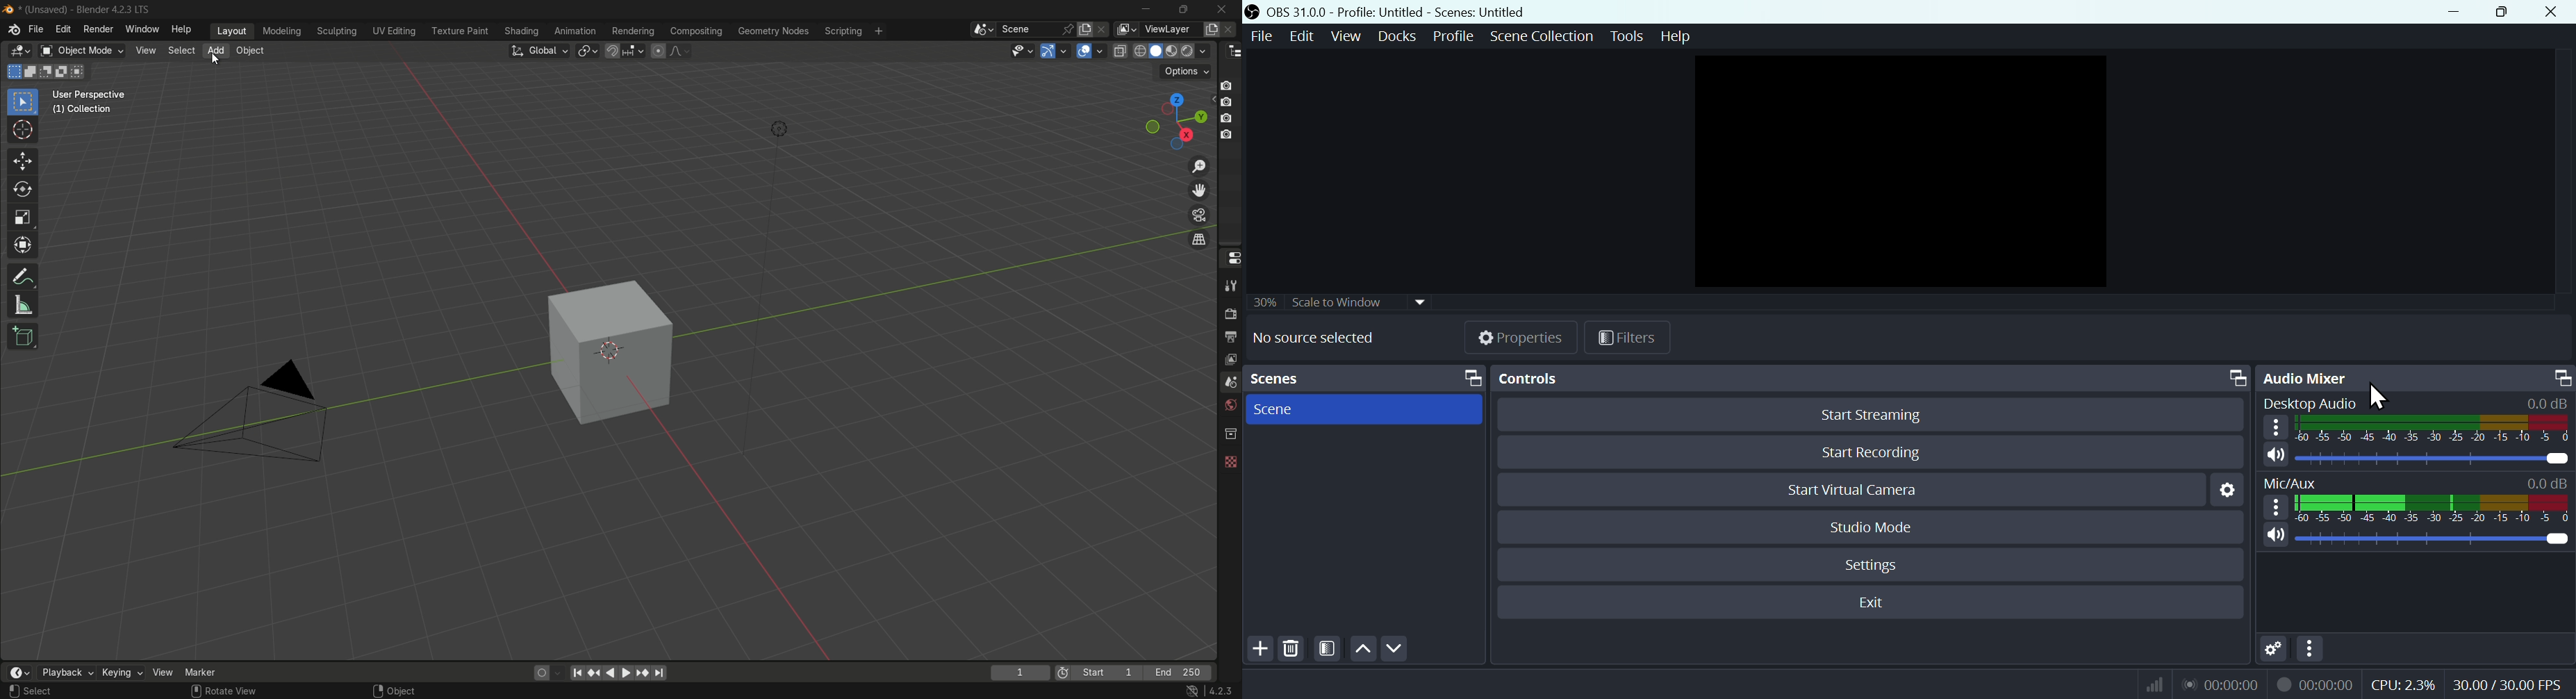  What do you see at coordinates (1232, 30) in the screenshot?
I see `remove view layer` at bounding box center [1232, 30].